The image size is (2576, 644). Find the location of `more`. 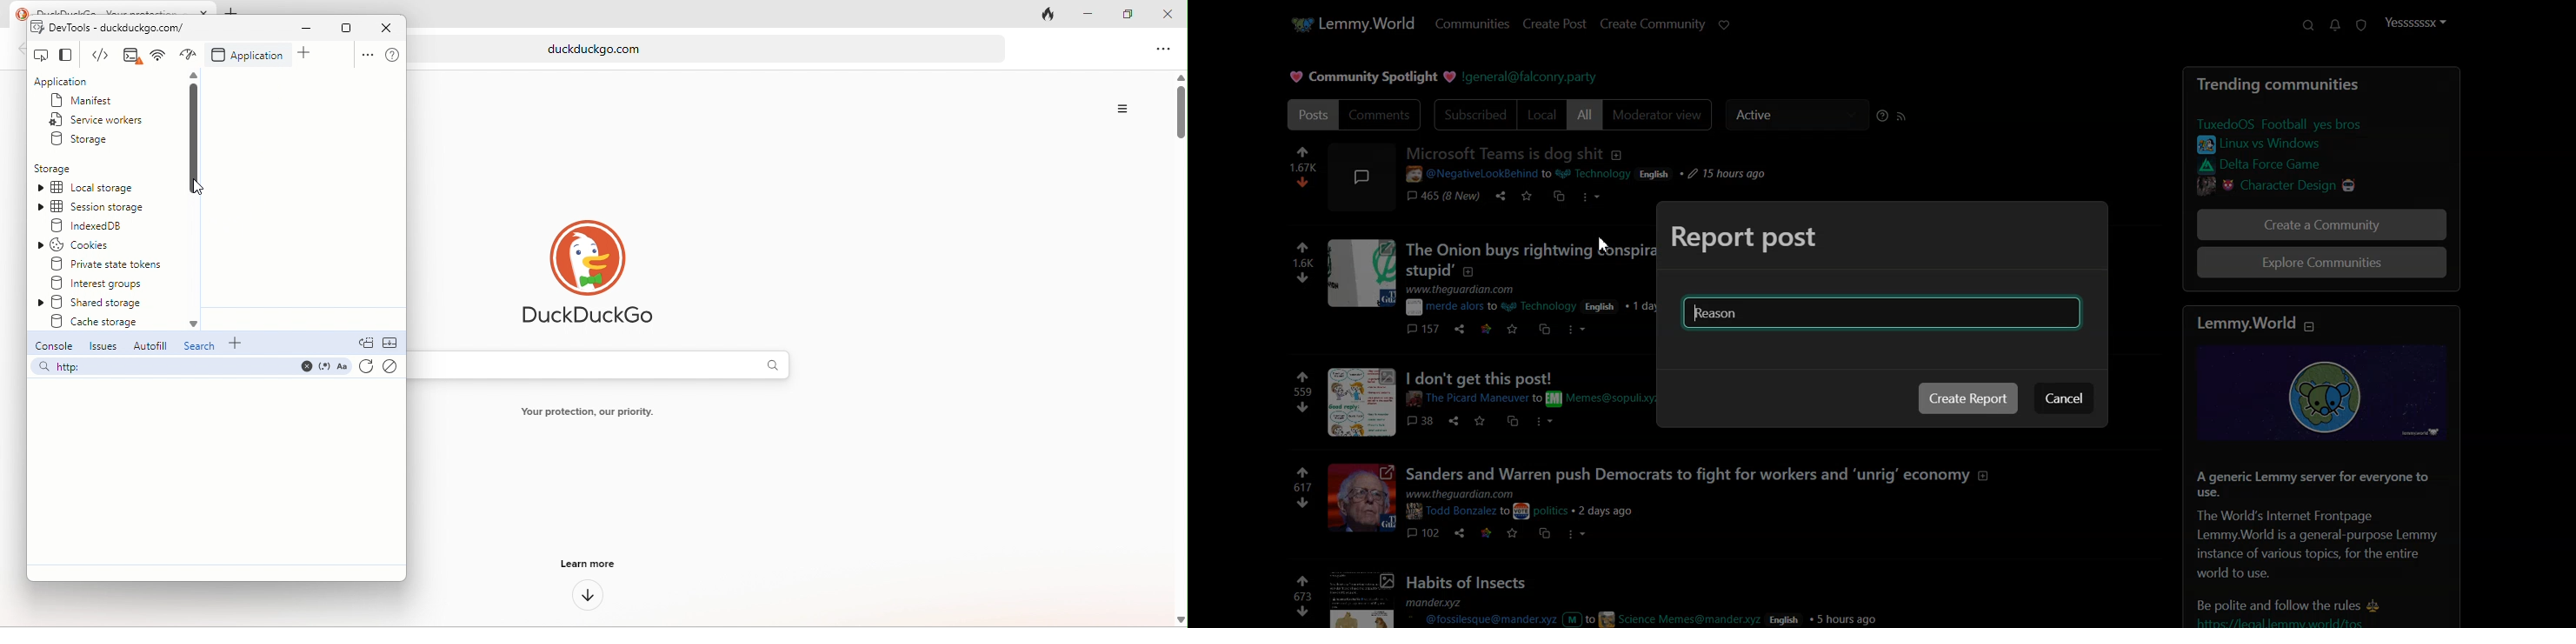

more is located at coordinates (1580, 330).